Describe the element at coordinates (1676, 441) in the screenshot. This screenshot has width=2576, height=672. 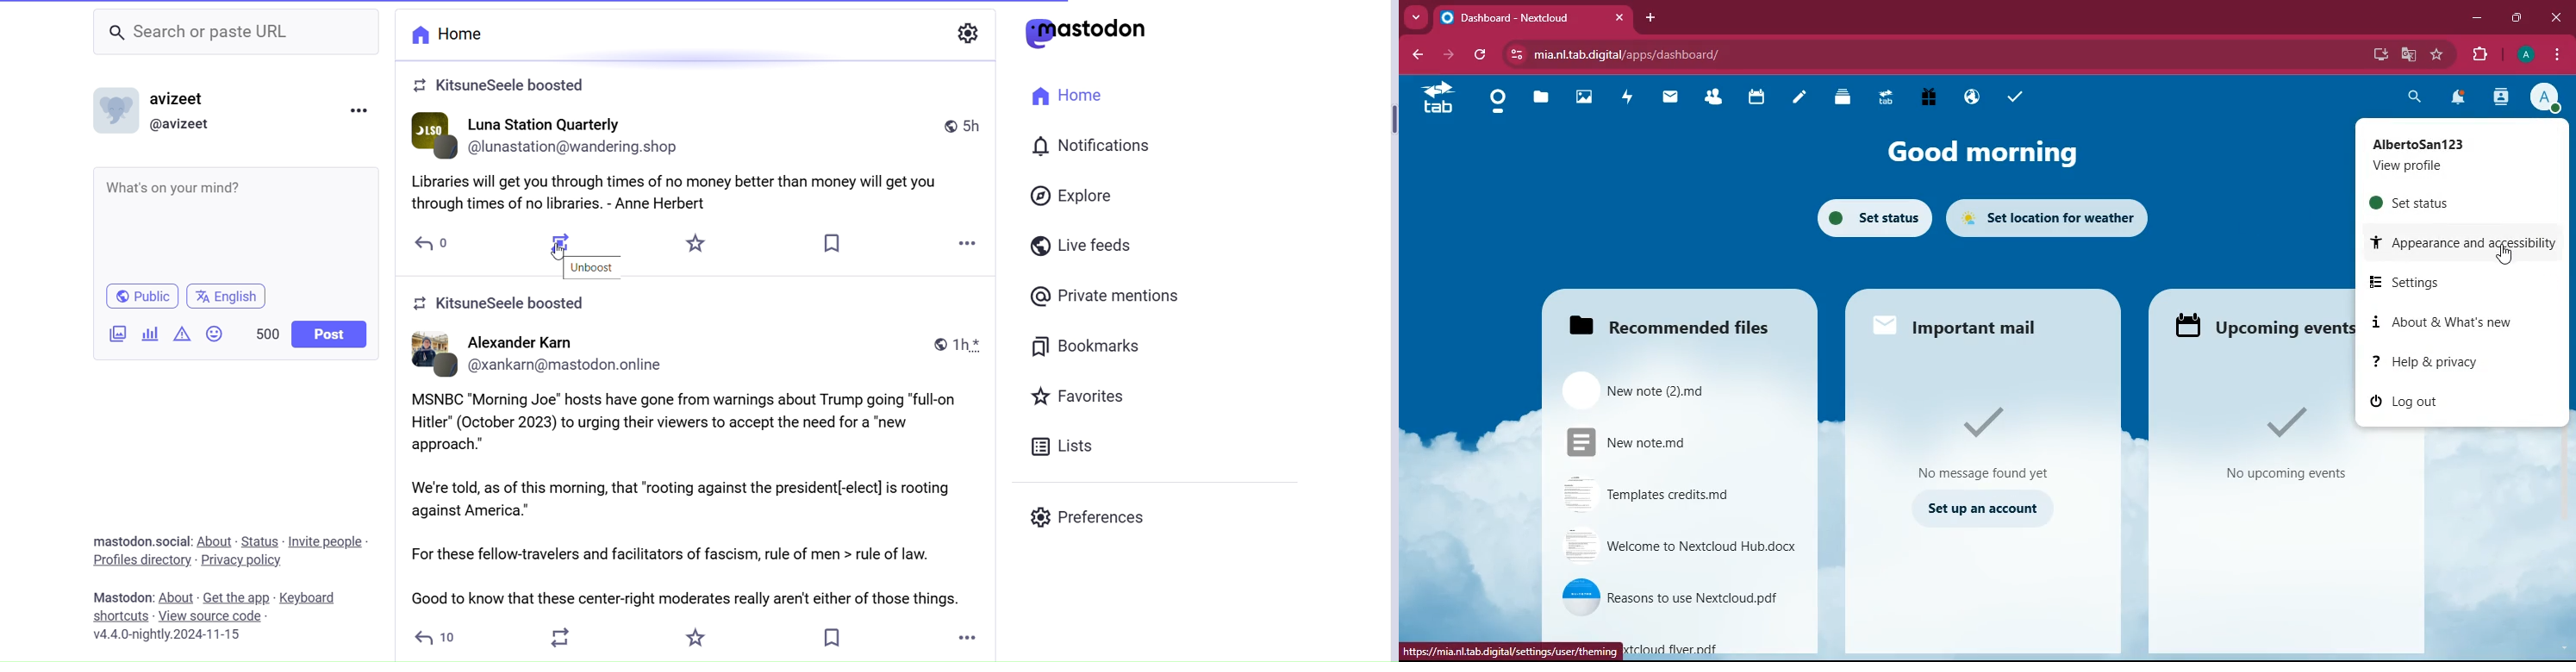
I see `new note.md` at that location.